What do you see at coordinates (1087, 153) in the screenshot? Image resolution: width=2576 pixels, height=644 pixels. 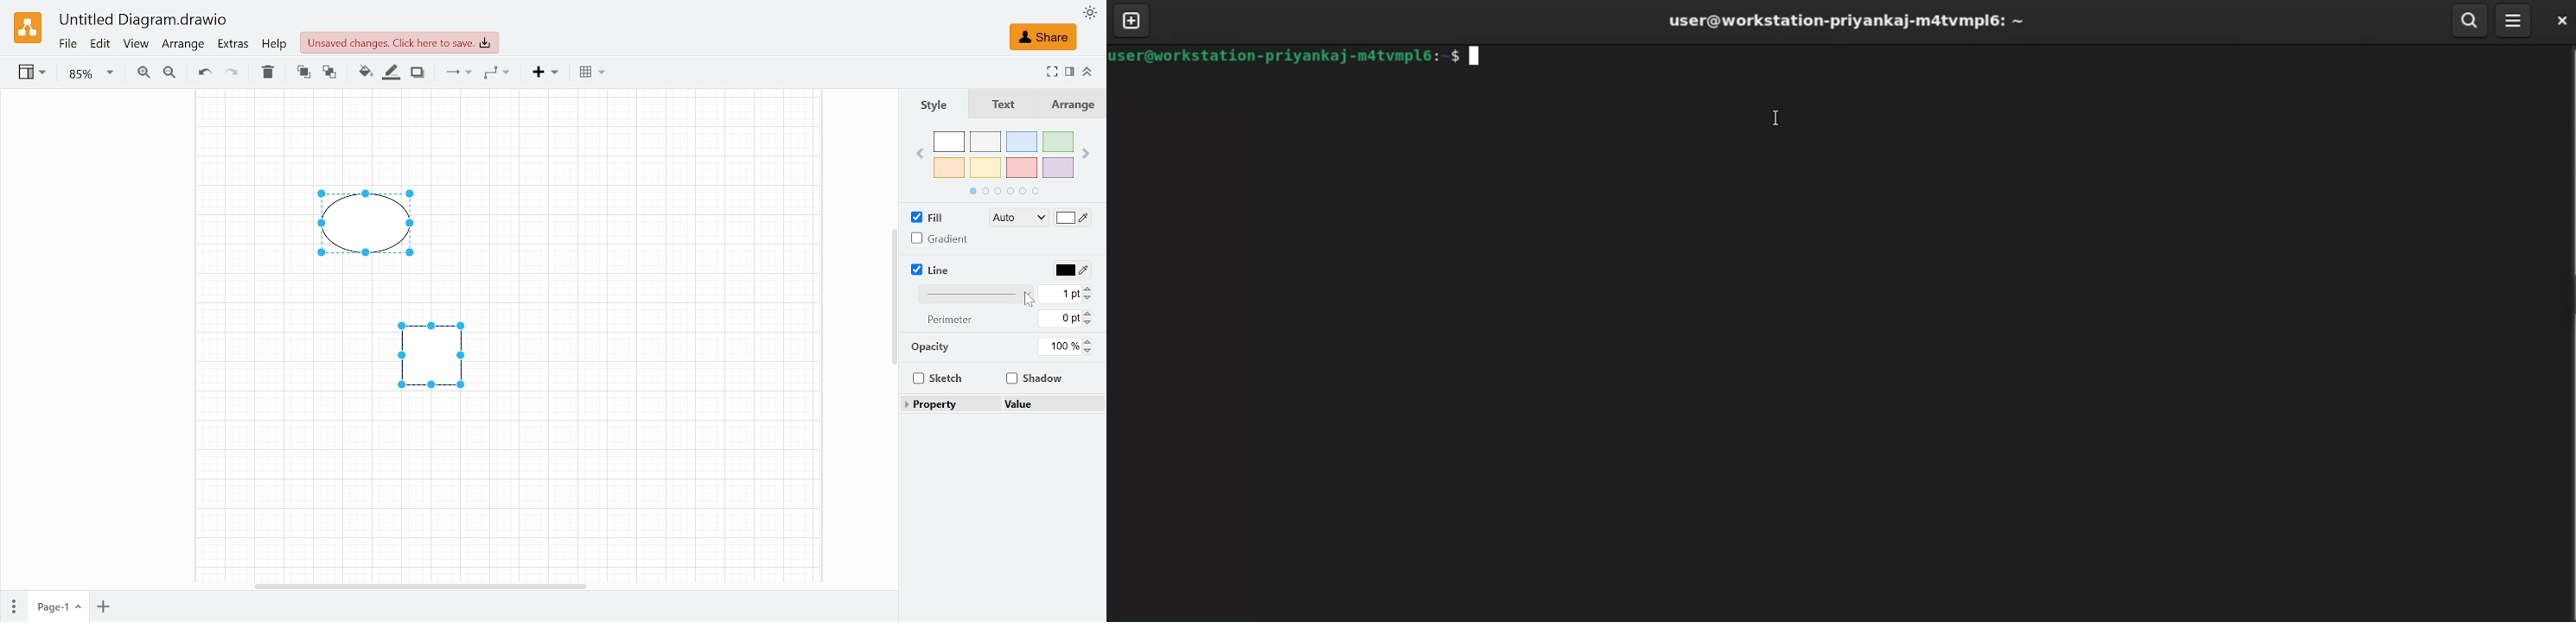 I see `next` at bounding box center [1087, 153].